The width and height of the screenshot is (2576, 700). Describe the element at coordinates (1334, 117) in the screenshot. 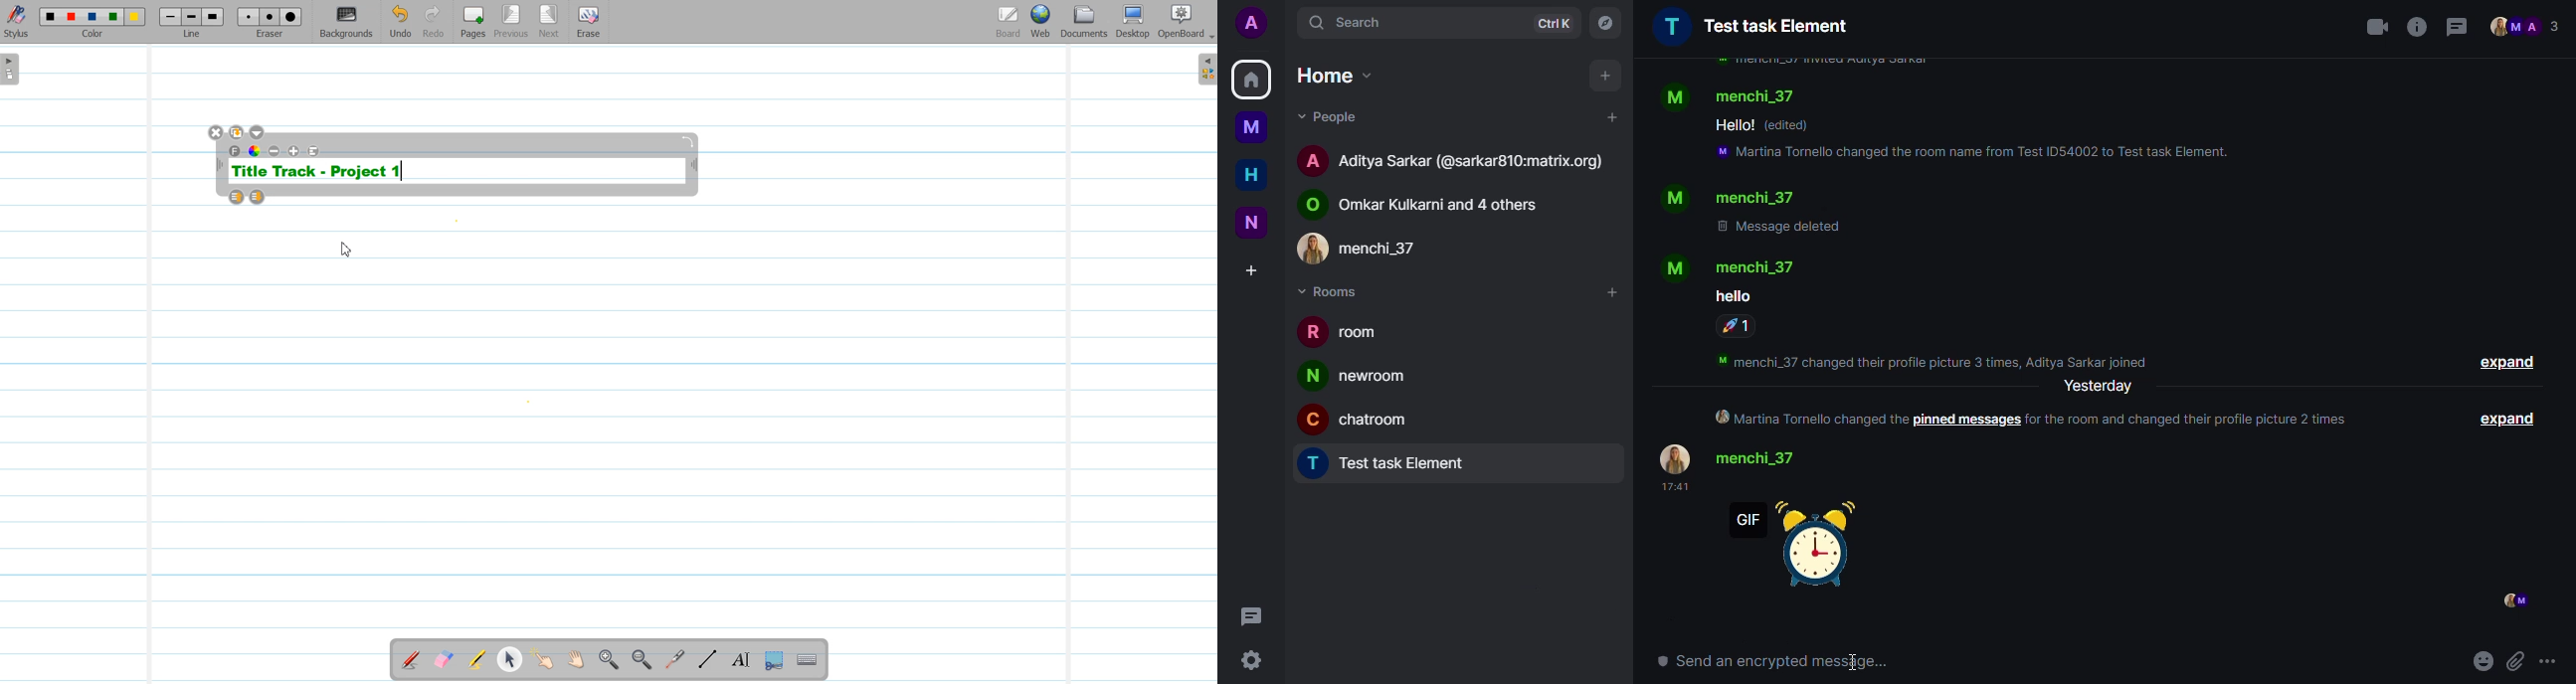

I see `people dropdown` at that location.